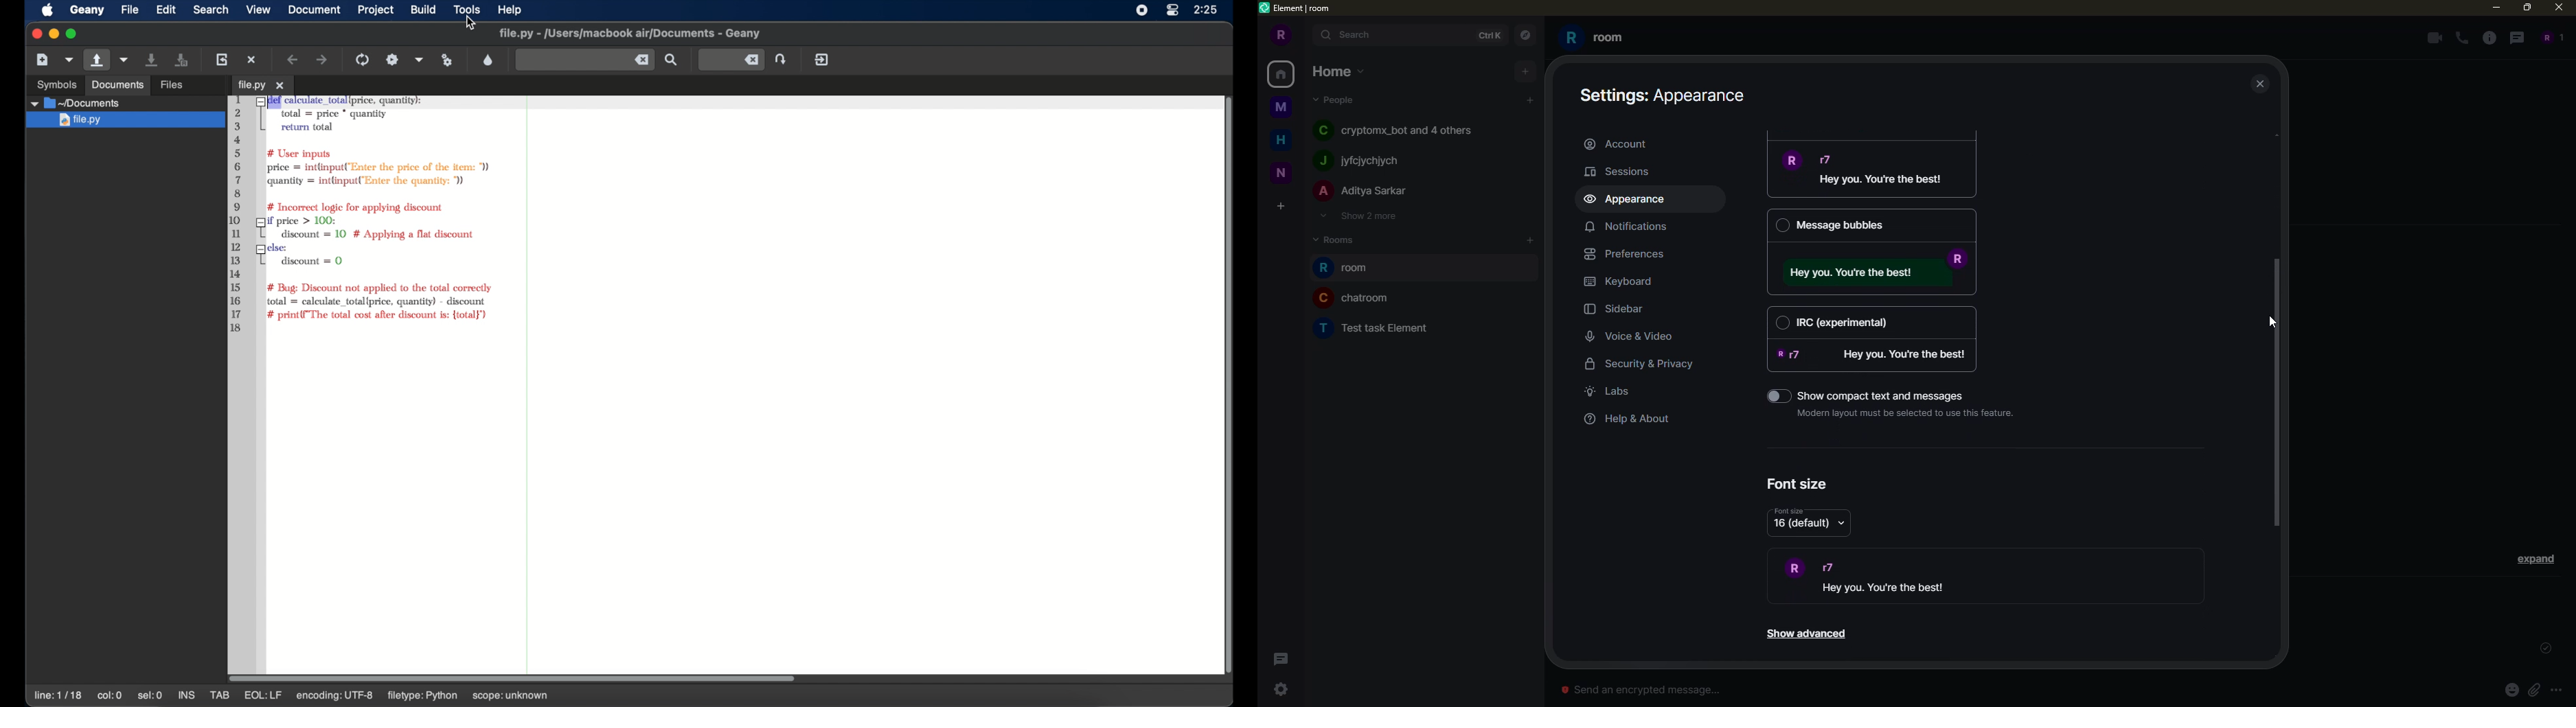  Describe the element at coordinates (1400, 129) in the screenshot. I see `people` at that location.